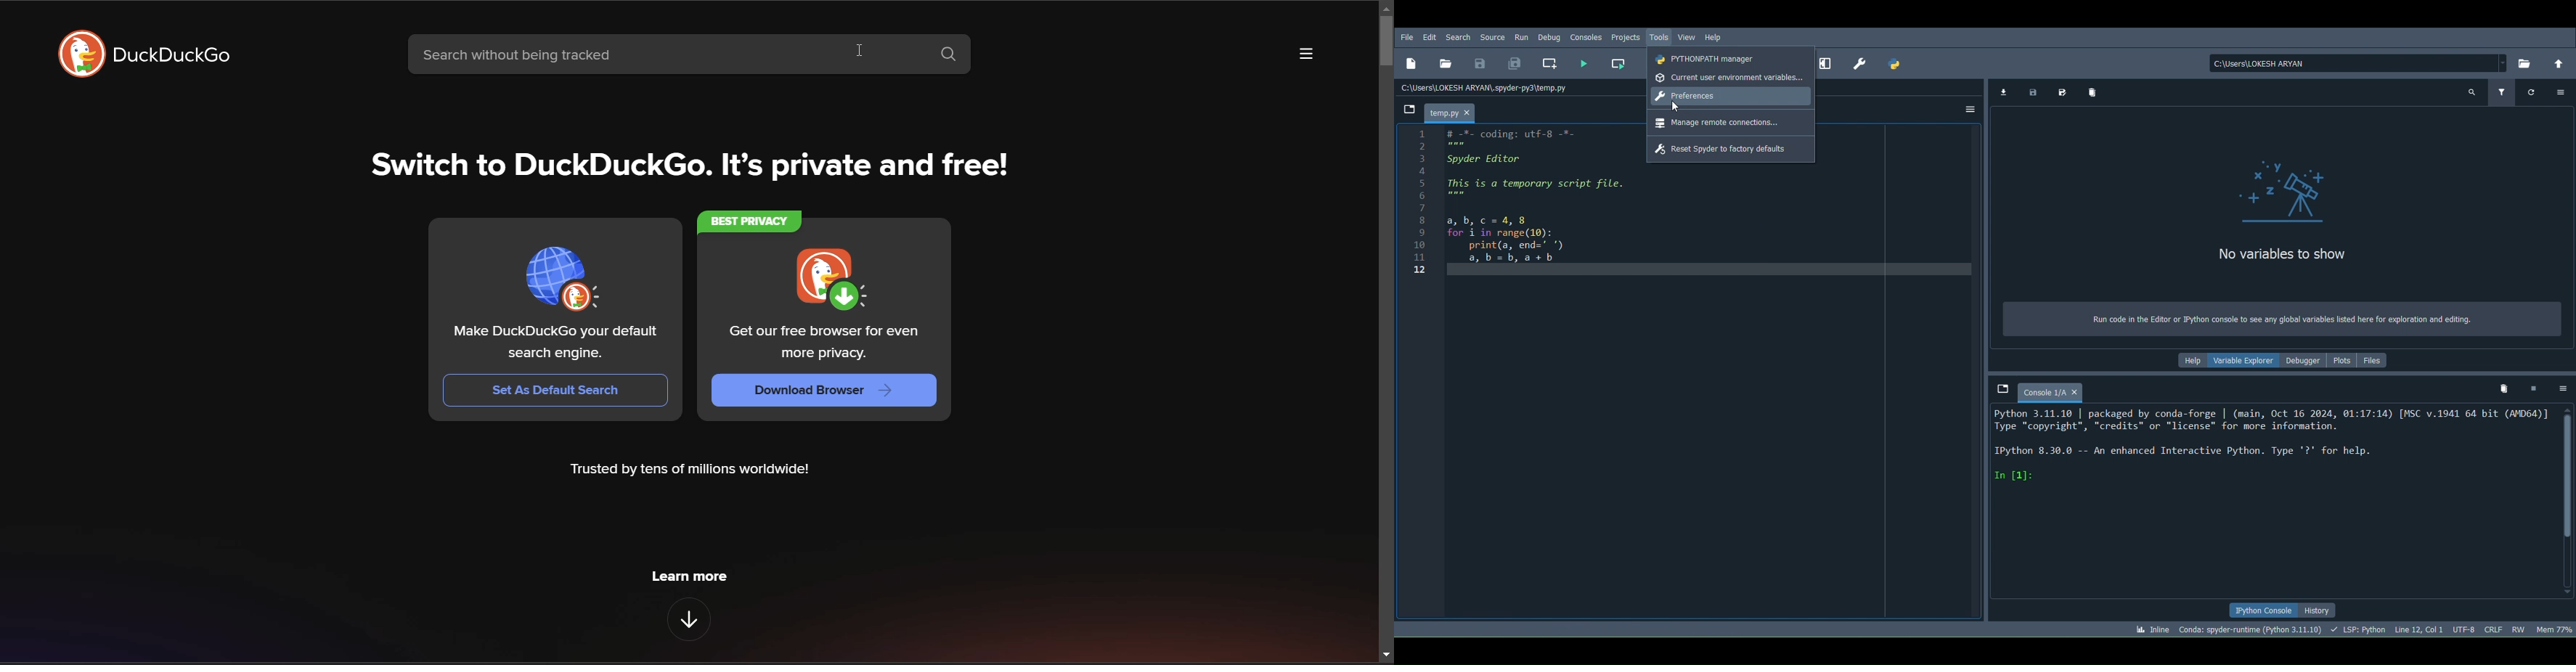 The image size is (2576, 672). What do you see at coordinates (1428, 38) in the screenshot?
I see `Edit` at bounding box center [1428, 38].